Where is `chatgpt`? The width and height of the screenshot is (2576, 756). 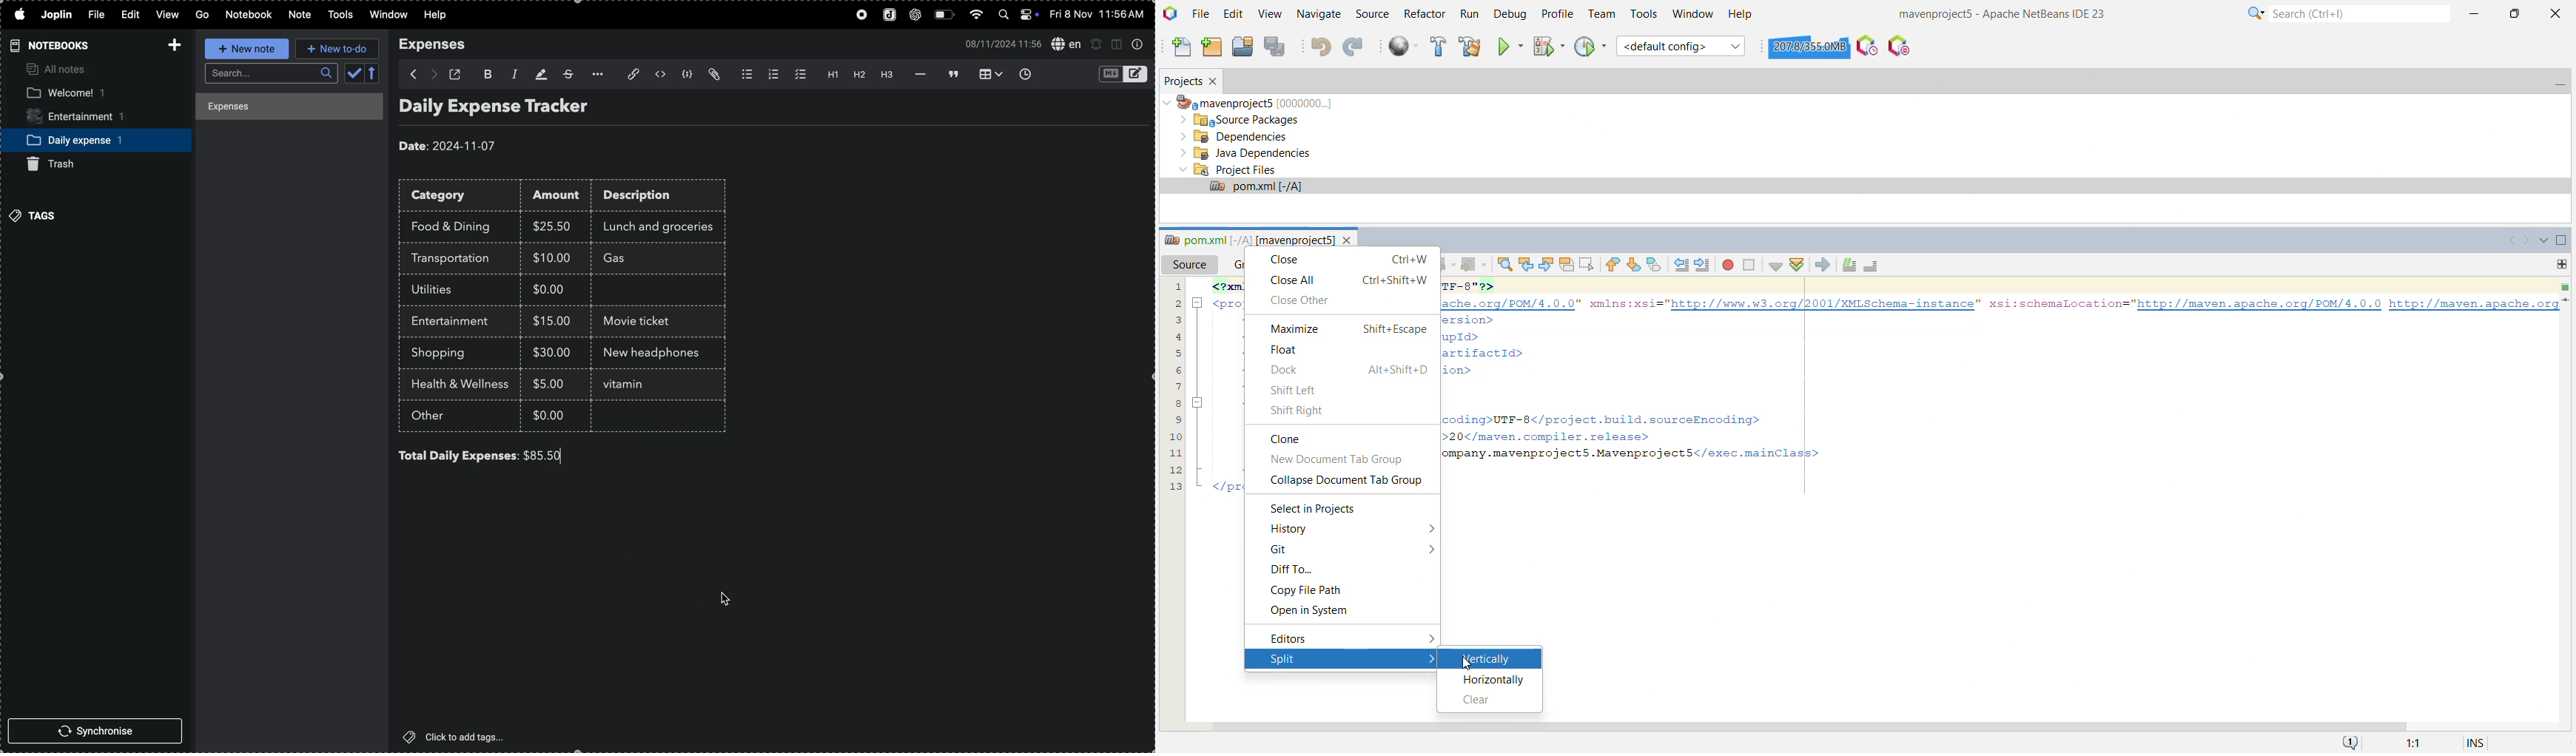 chatgpt is located at coordinates (916, 16).